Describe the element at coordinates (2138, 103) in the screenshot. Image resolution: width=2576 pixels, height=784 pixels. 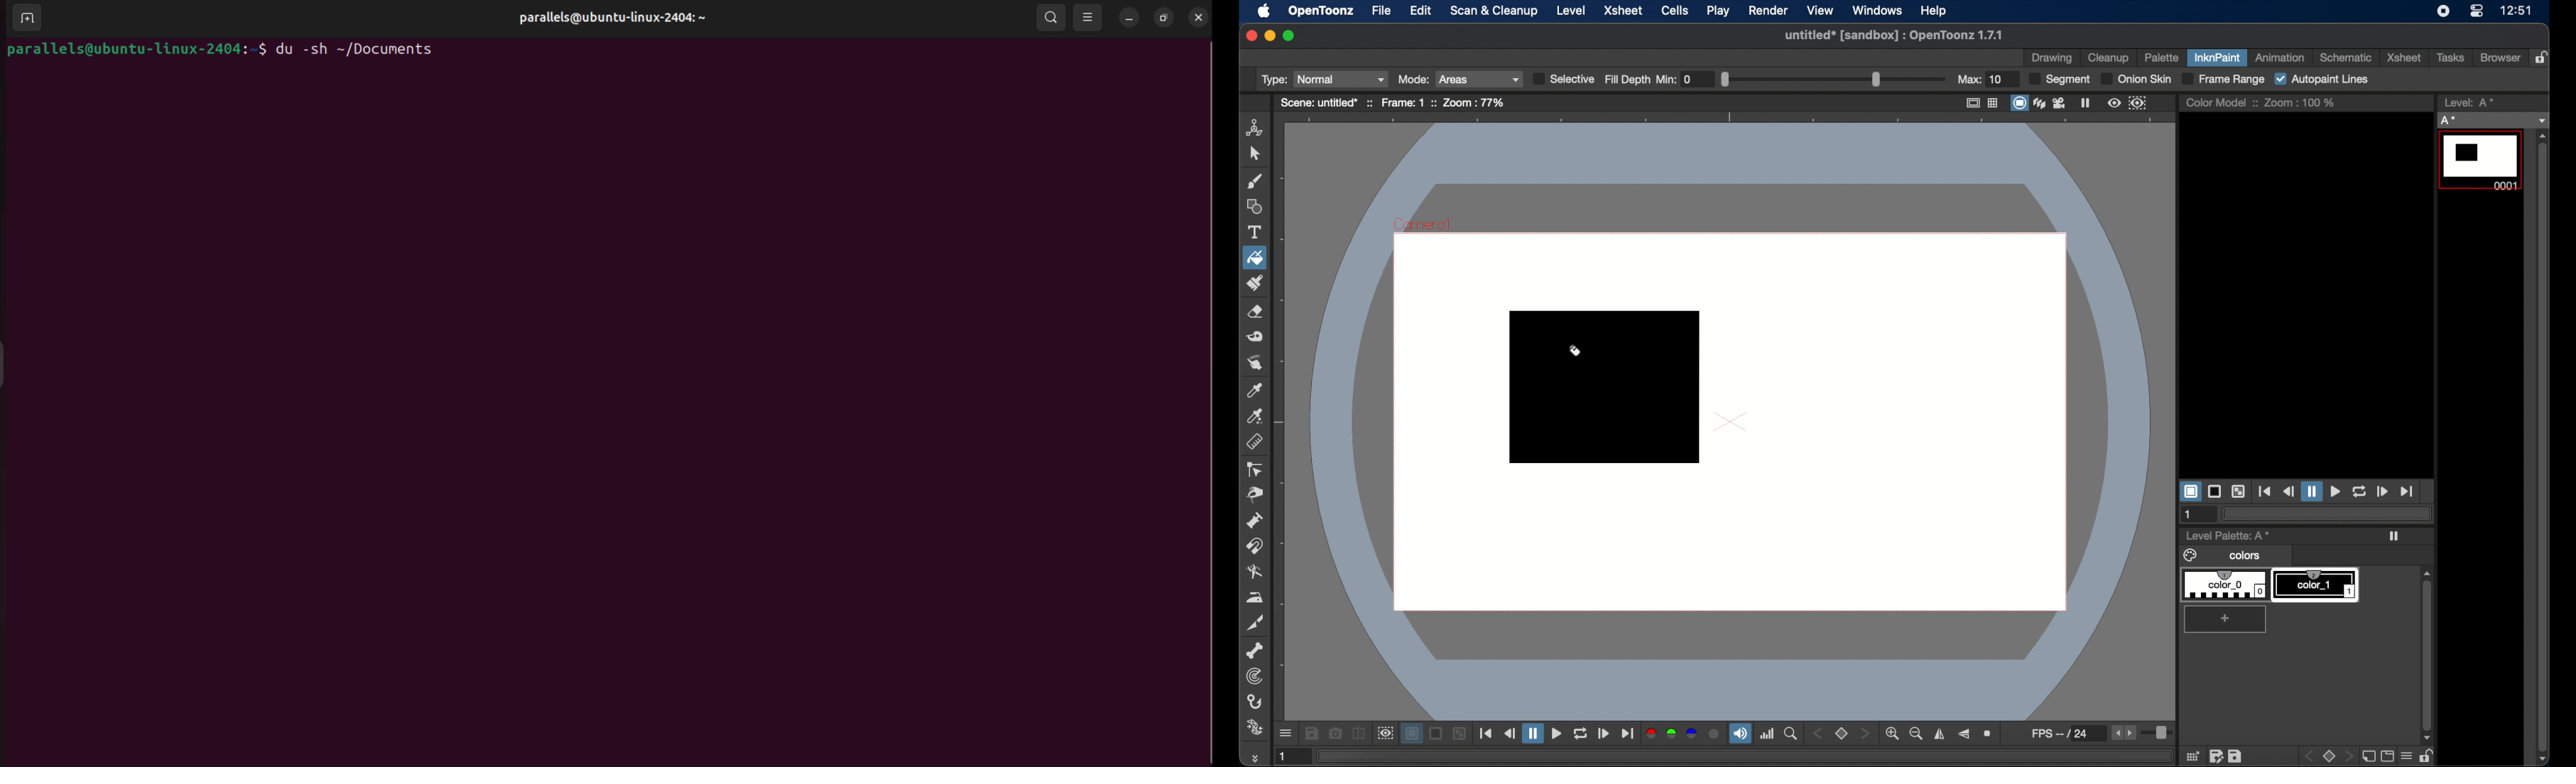
I see `sub camera preview` at that location.